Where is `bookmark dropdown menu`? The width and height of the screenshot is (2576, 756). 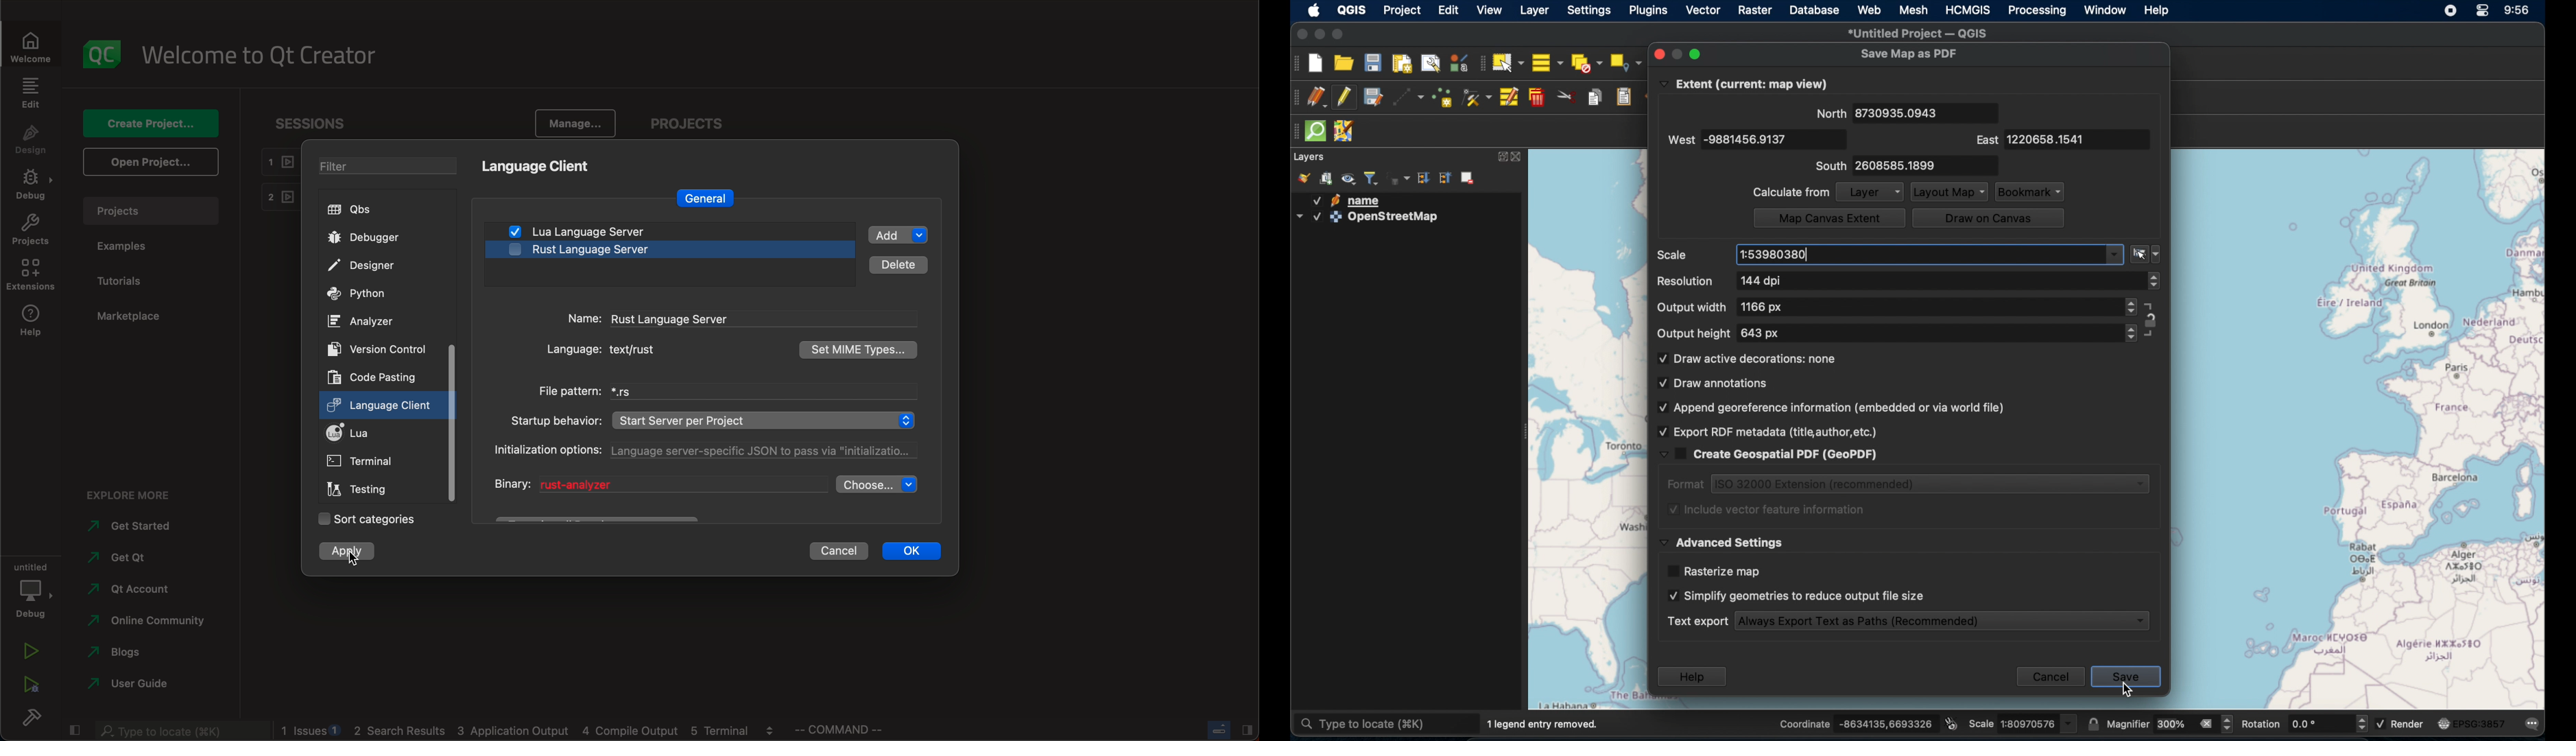 bookmark dropdown menu is located at coordinates (2031, 191).